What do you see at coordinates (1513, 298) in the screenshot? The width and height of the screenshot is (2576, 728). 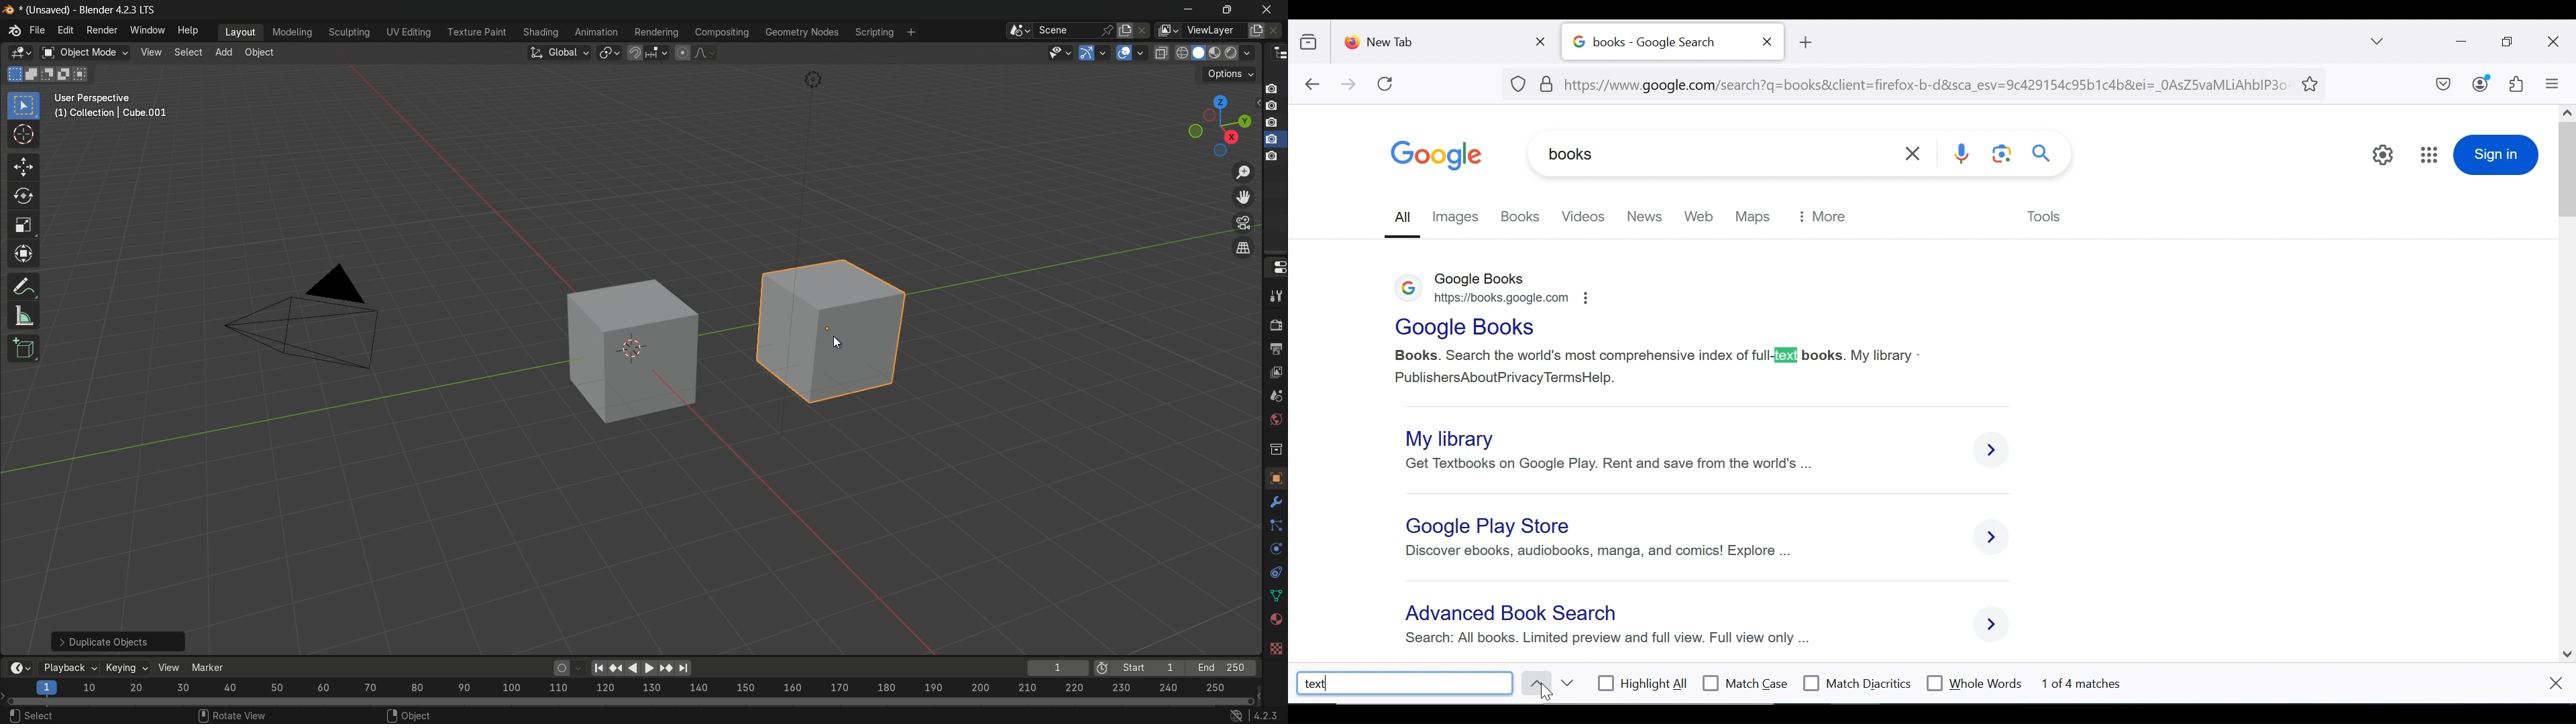 I see `https://books.google.com` at bounding box center [1513, 298].